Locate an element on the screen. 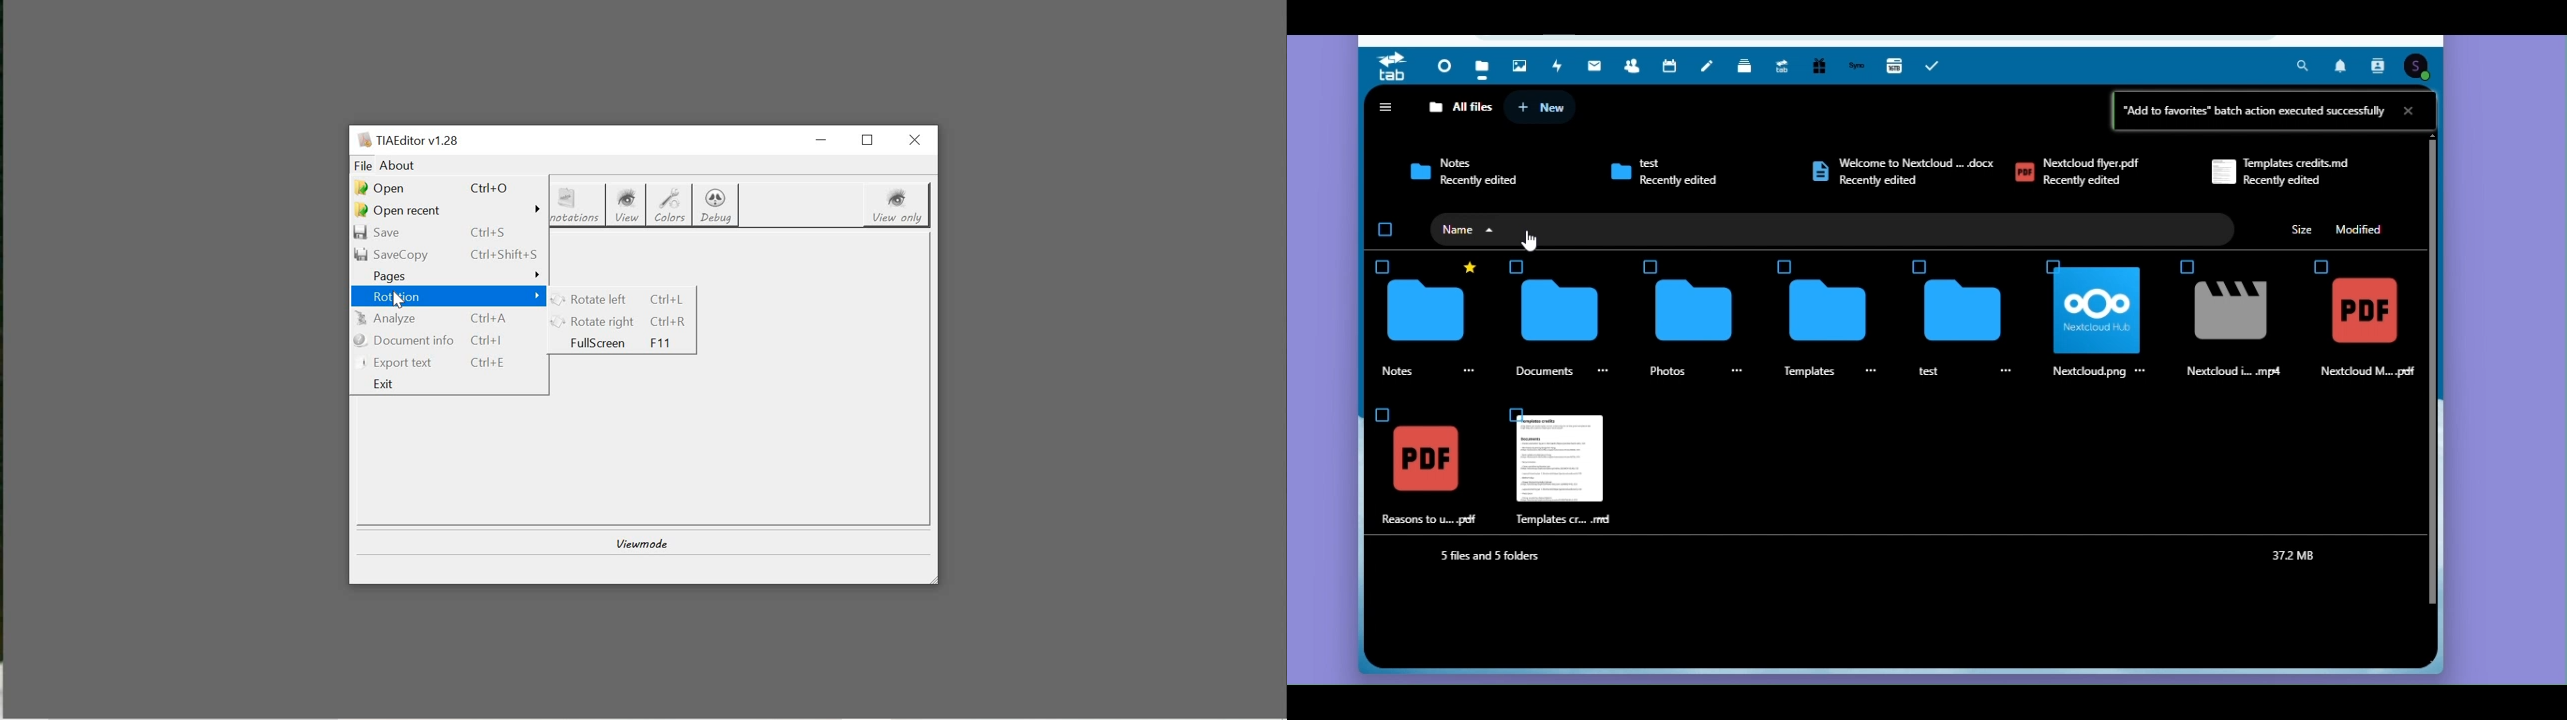 This screenshot has height=728, width=2576. Notes is located at coordinates (1549, 370).